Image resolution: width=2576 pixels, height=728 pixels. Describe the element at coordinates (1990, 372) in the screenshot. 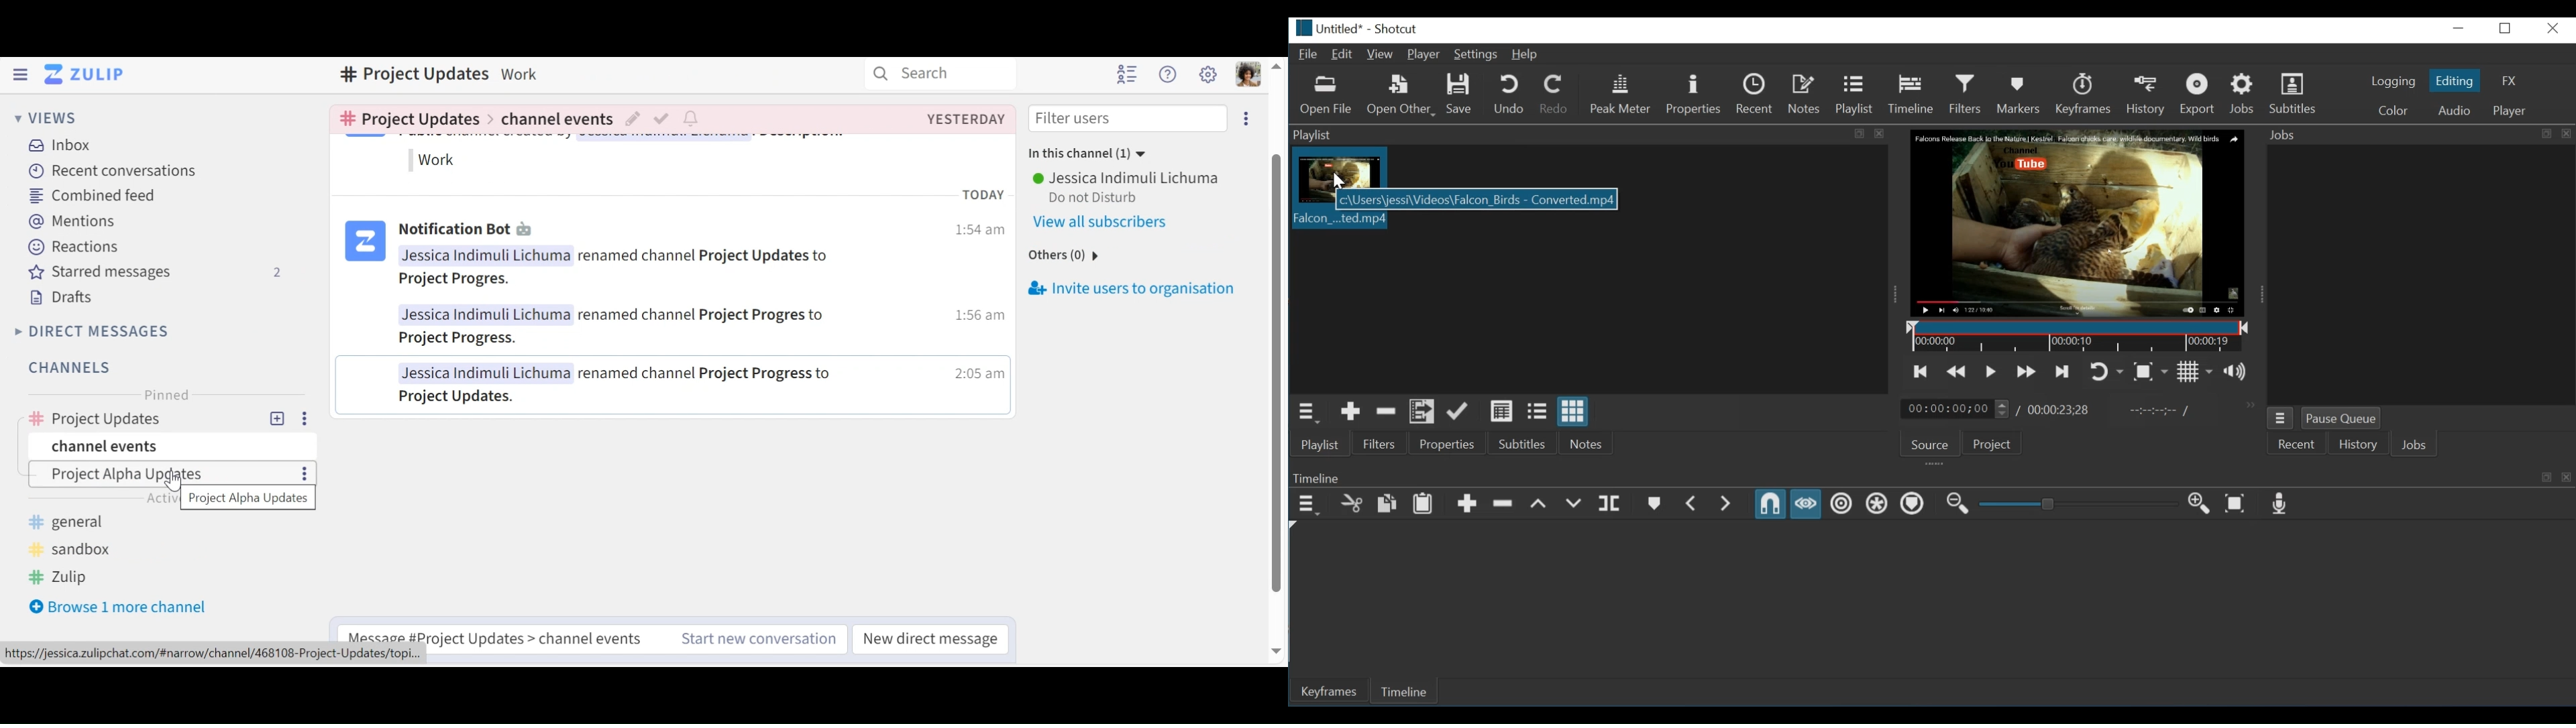

I see `Toggle play or pause` at that location.